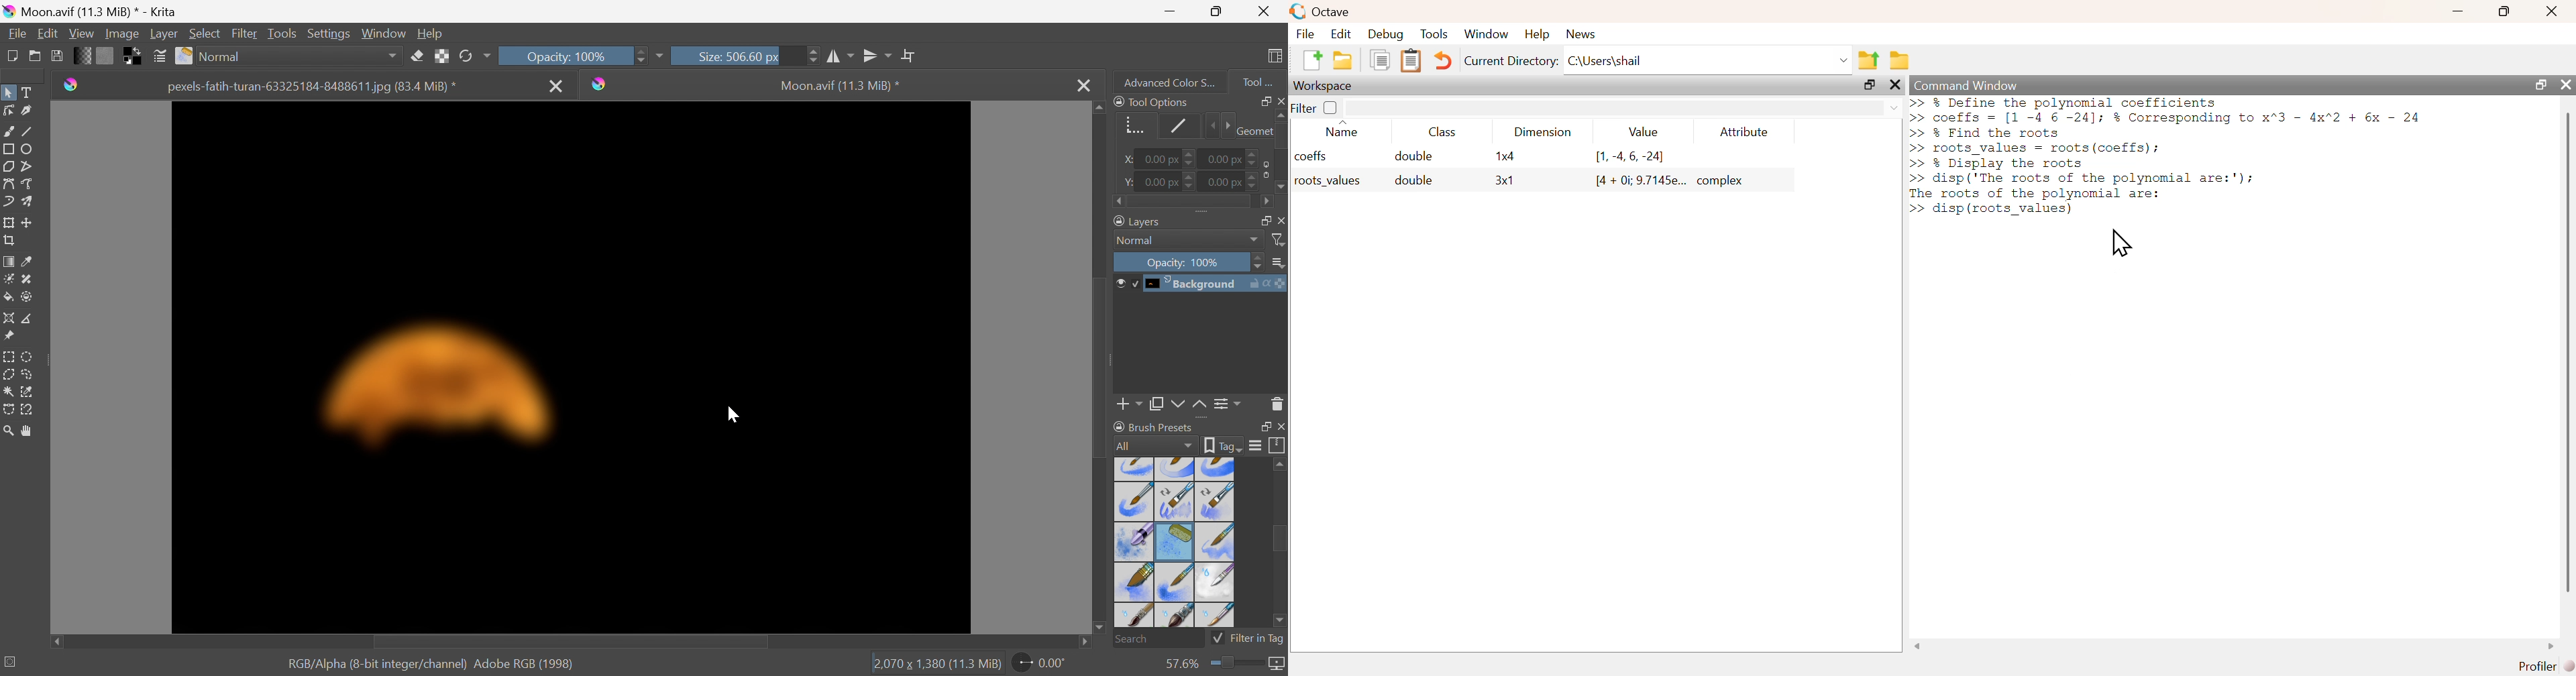 The image size is (2576, 700). What do you see at coordinates (1165, 182) in the screenshot?
I see `0.00 px` at bounding box center [1165, 182].